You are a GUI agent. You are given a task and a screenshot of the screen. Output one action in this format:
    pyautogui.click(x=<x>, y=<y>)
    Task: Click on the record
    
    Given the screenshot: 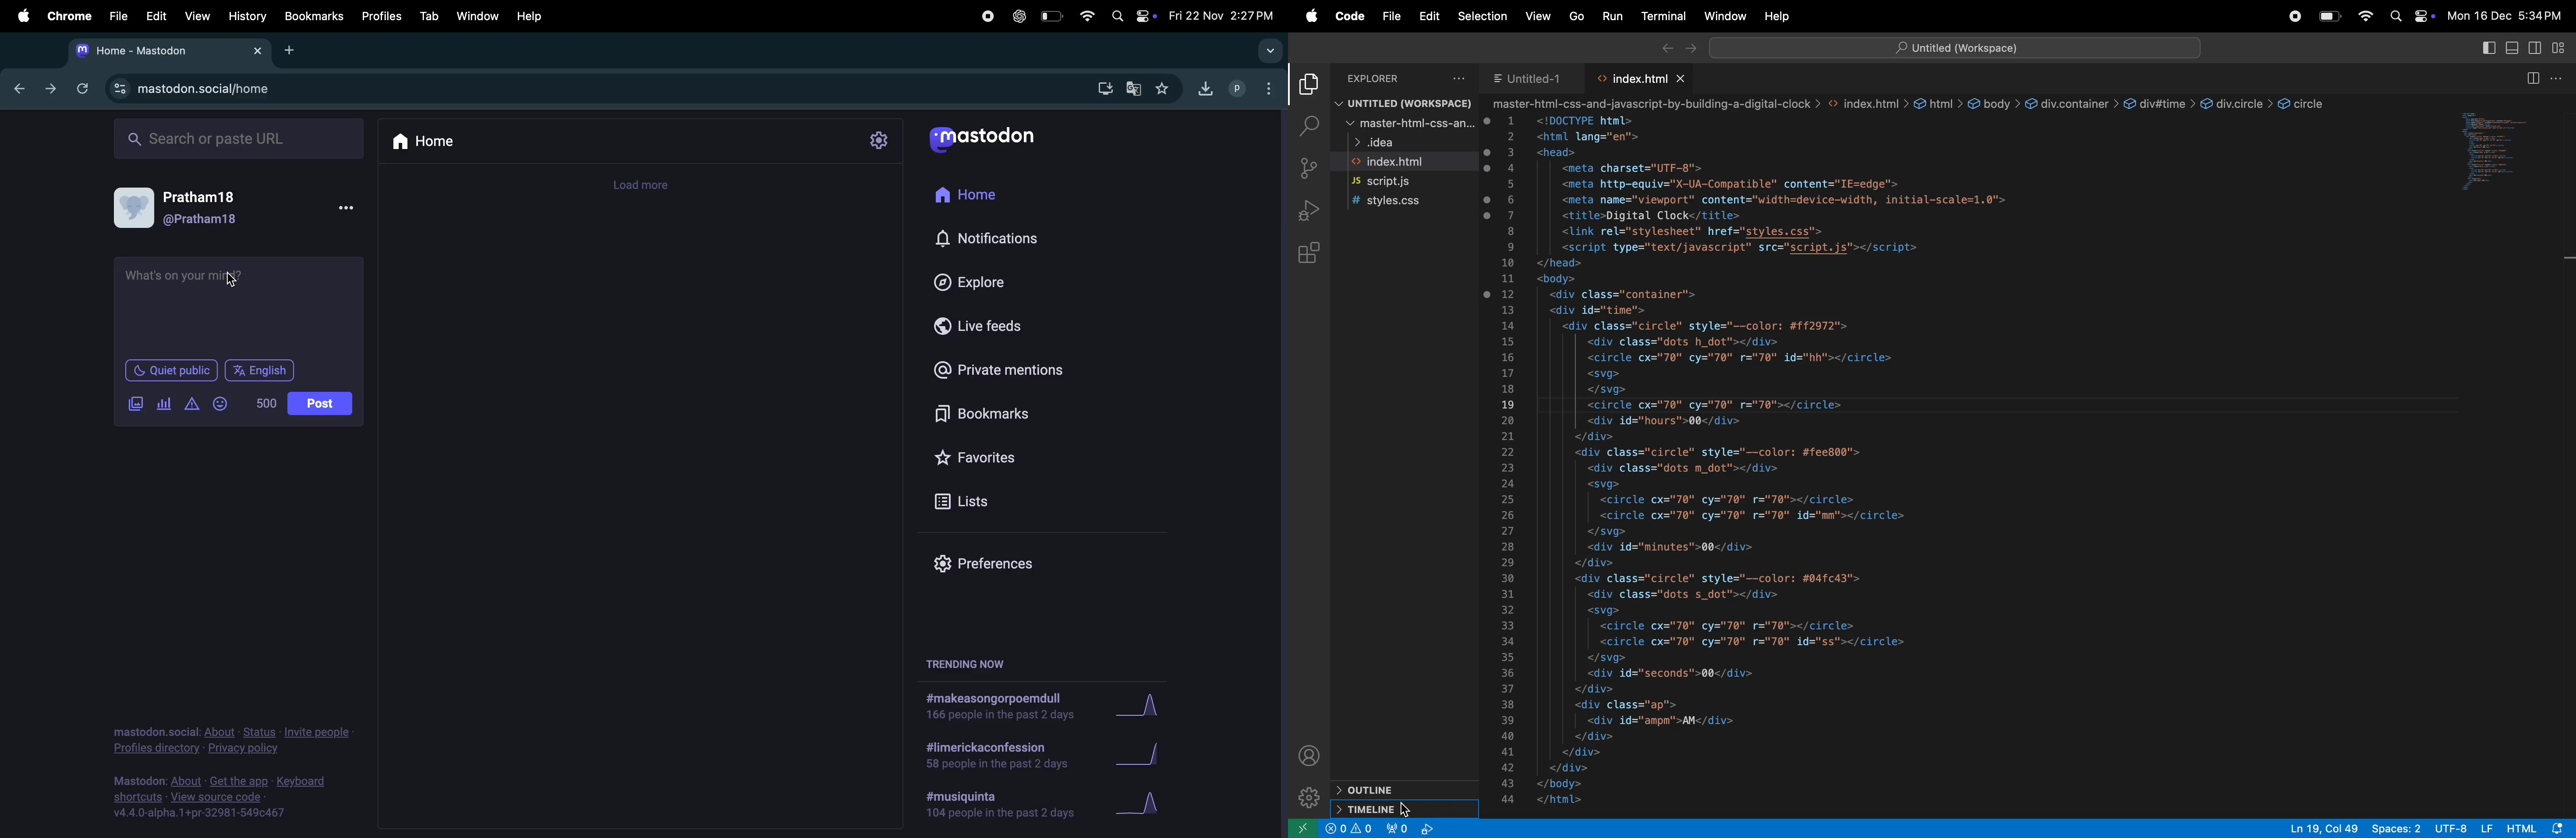 What is the action you would take?
    pyautogui.click(x=2291, y=16)
    